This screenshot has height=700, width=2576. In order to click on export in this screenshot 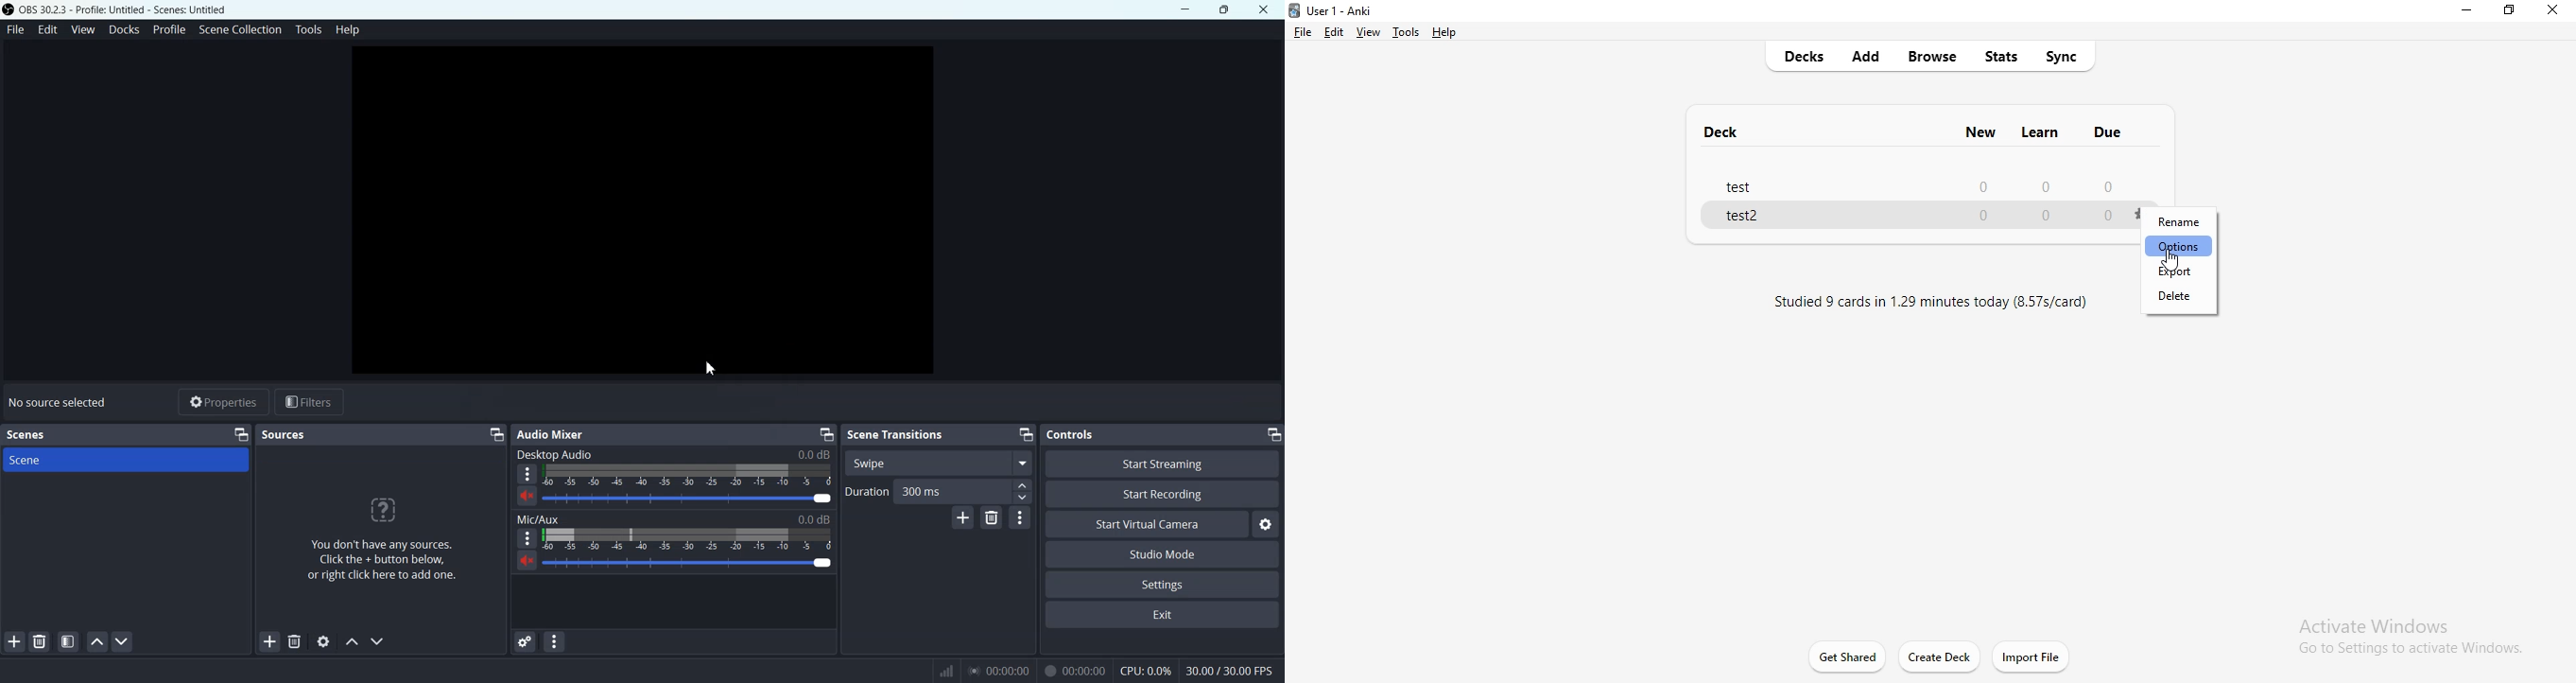, I will do `click(2171, 271)`.